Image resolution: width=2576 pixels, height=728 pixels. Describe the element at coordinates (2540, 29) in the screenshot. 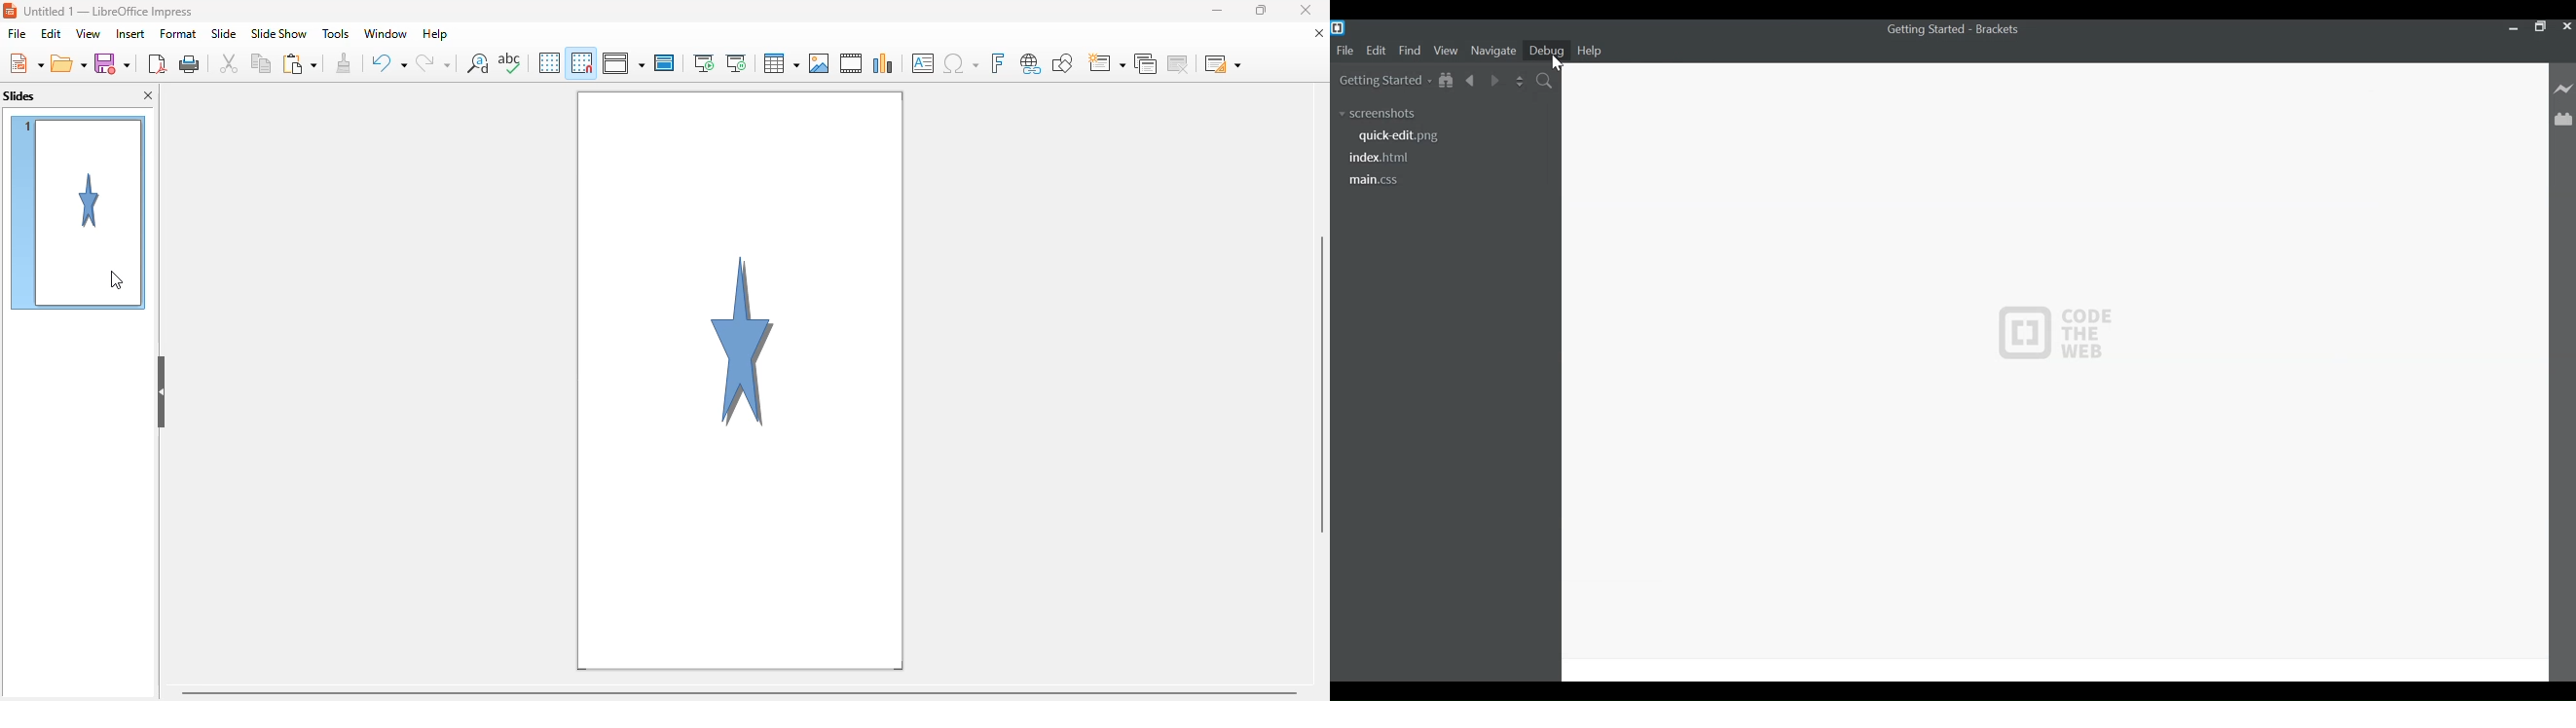

I see `Maximize` at that location.